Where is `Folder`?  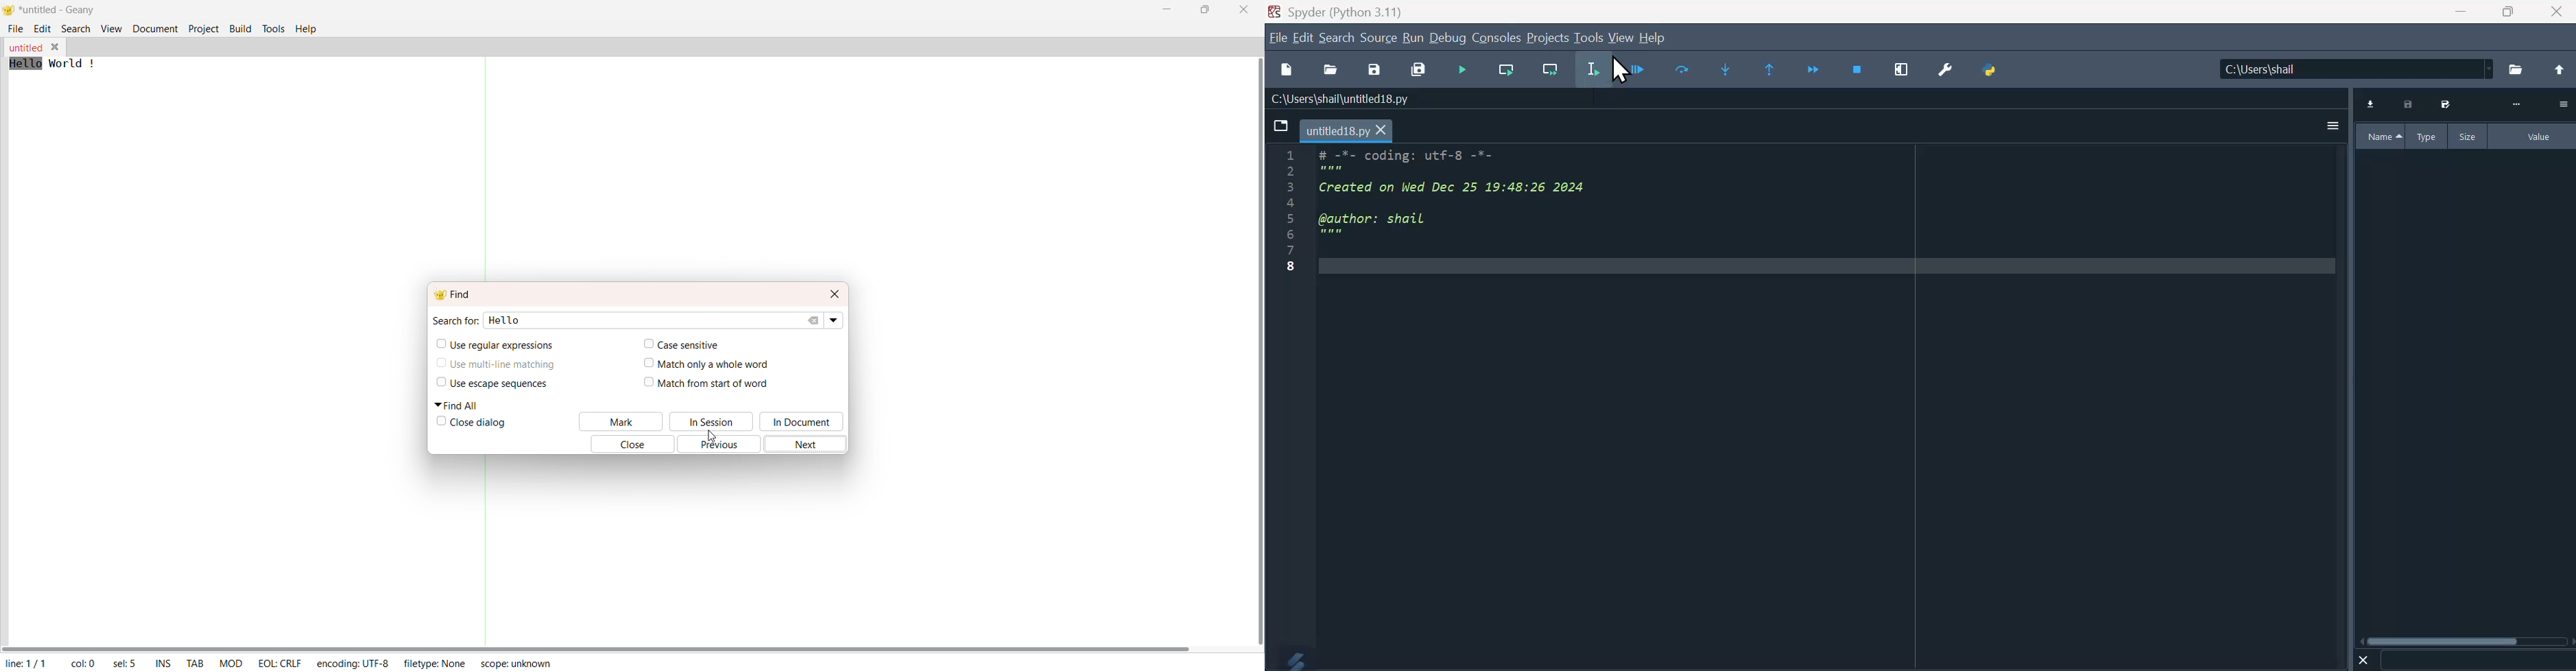
Folder is located at coordinates (2517, 70).